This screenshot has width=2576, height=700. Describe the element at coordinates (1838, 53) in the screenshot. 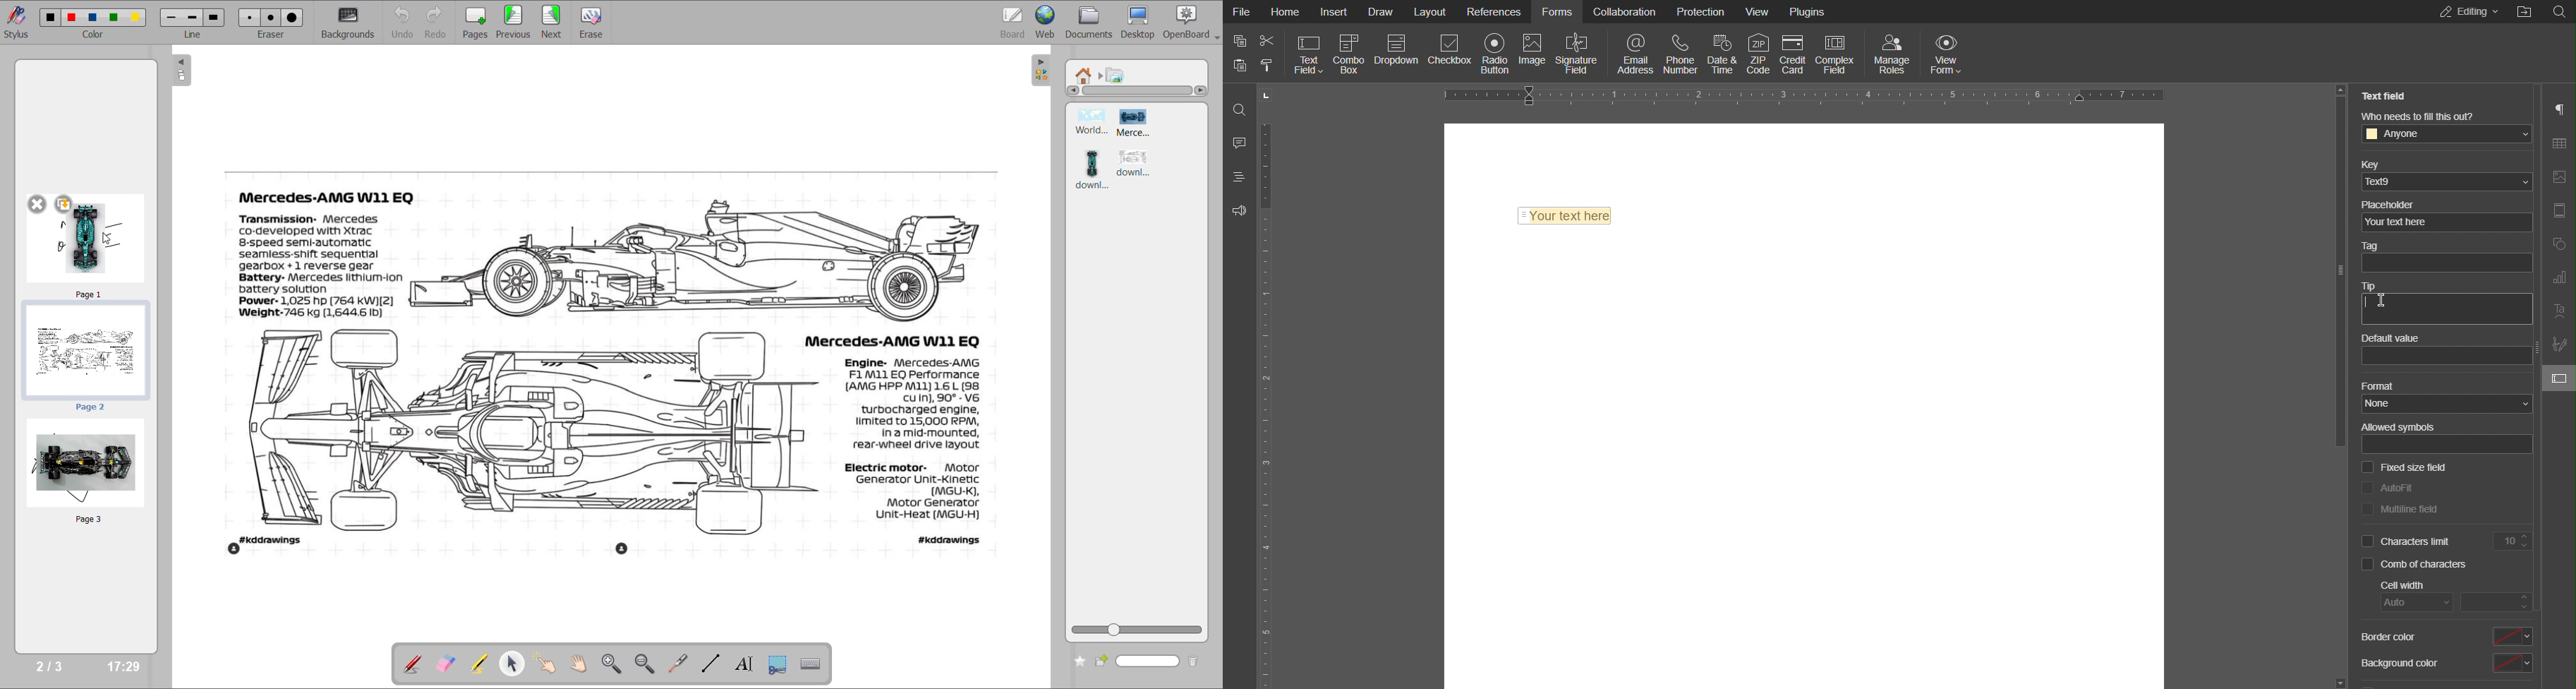

I see `Complex Field` at that location.